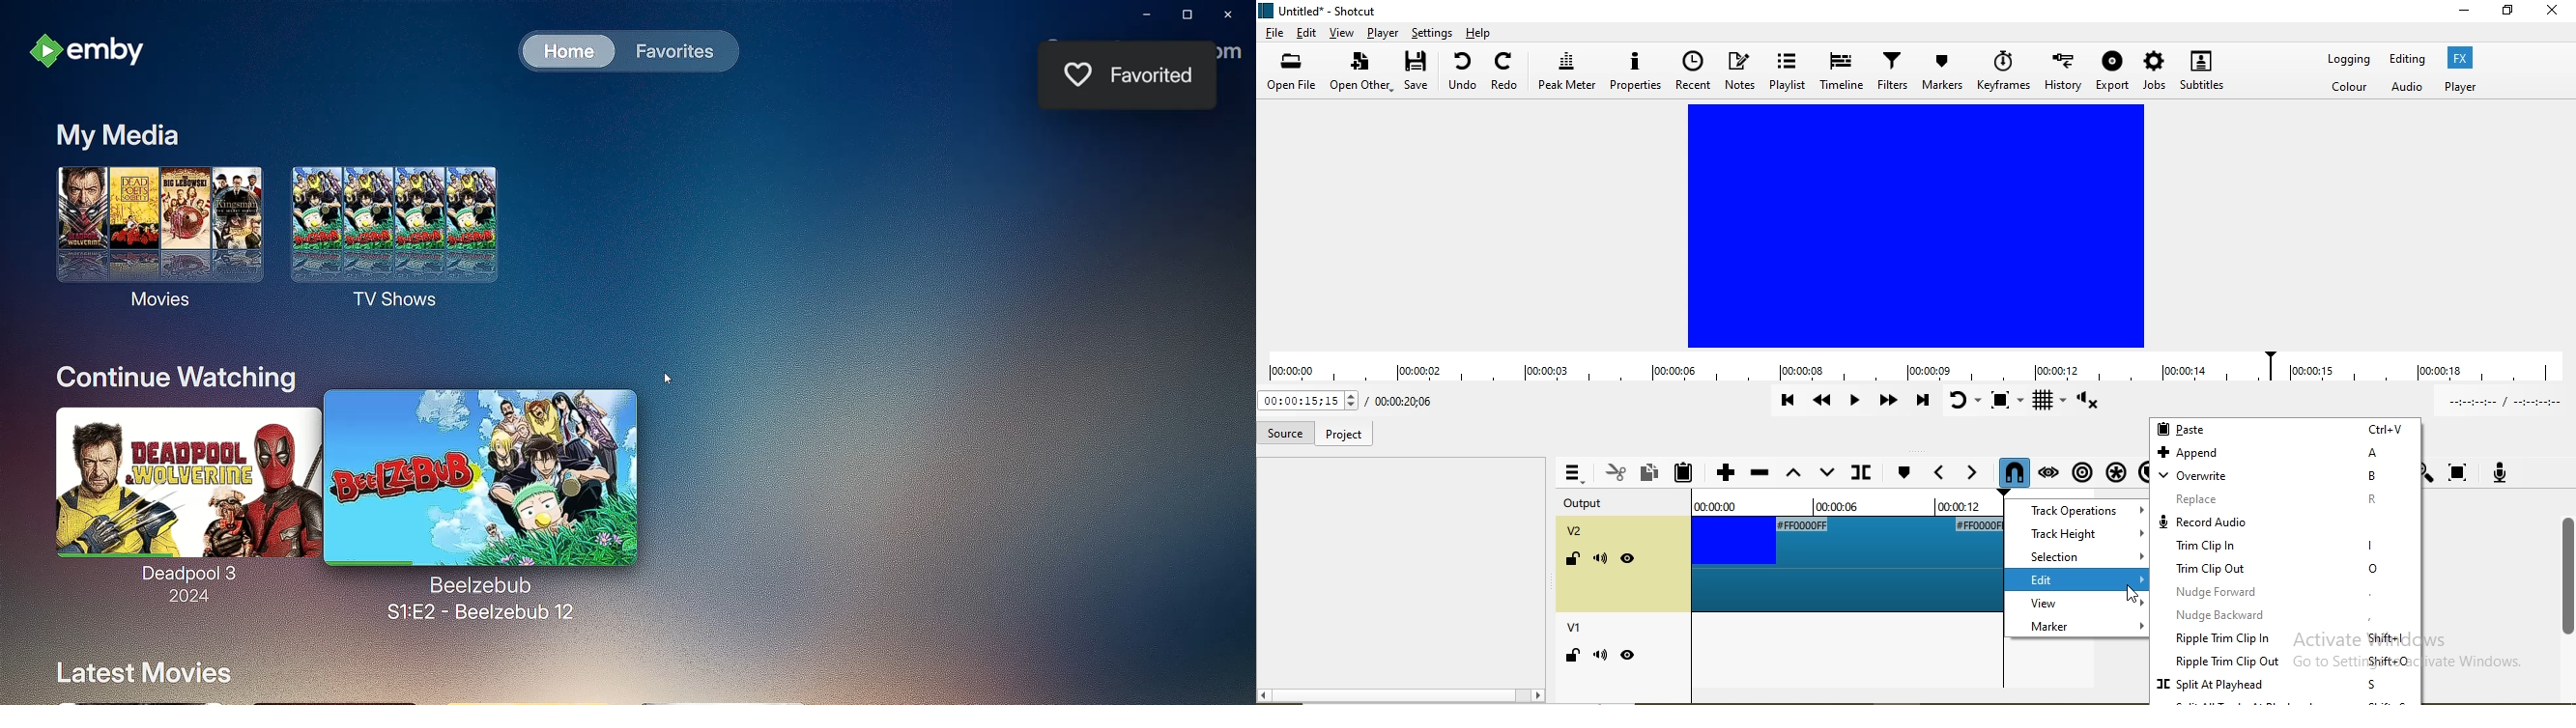 The height and width of the screenshot is (728, 2576). Describe the element at coordinates (1340, 36) in the screenshot. I see `view` at that location.